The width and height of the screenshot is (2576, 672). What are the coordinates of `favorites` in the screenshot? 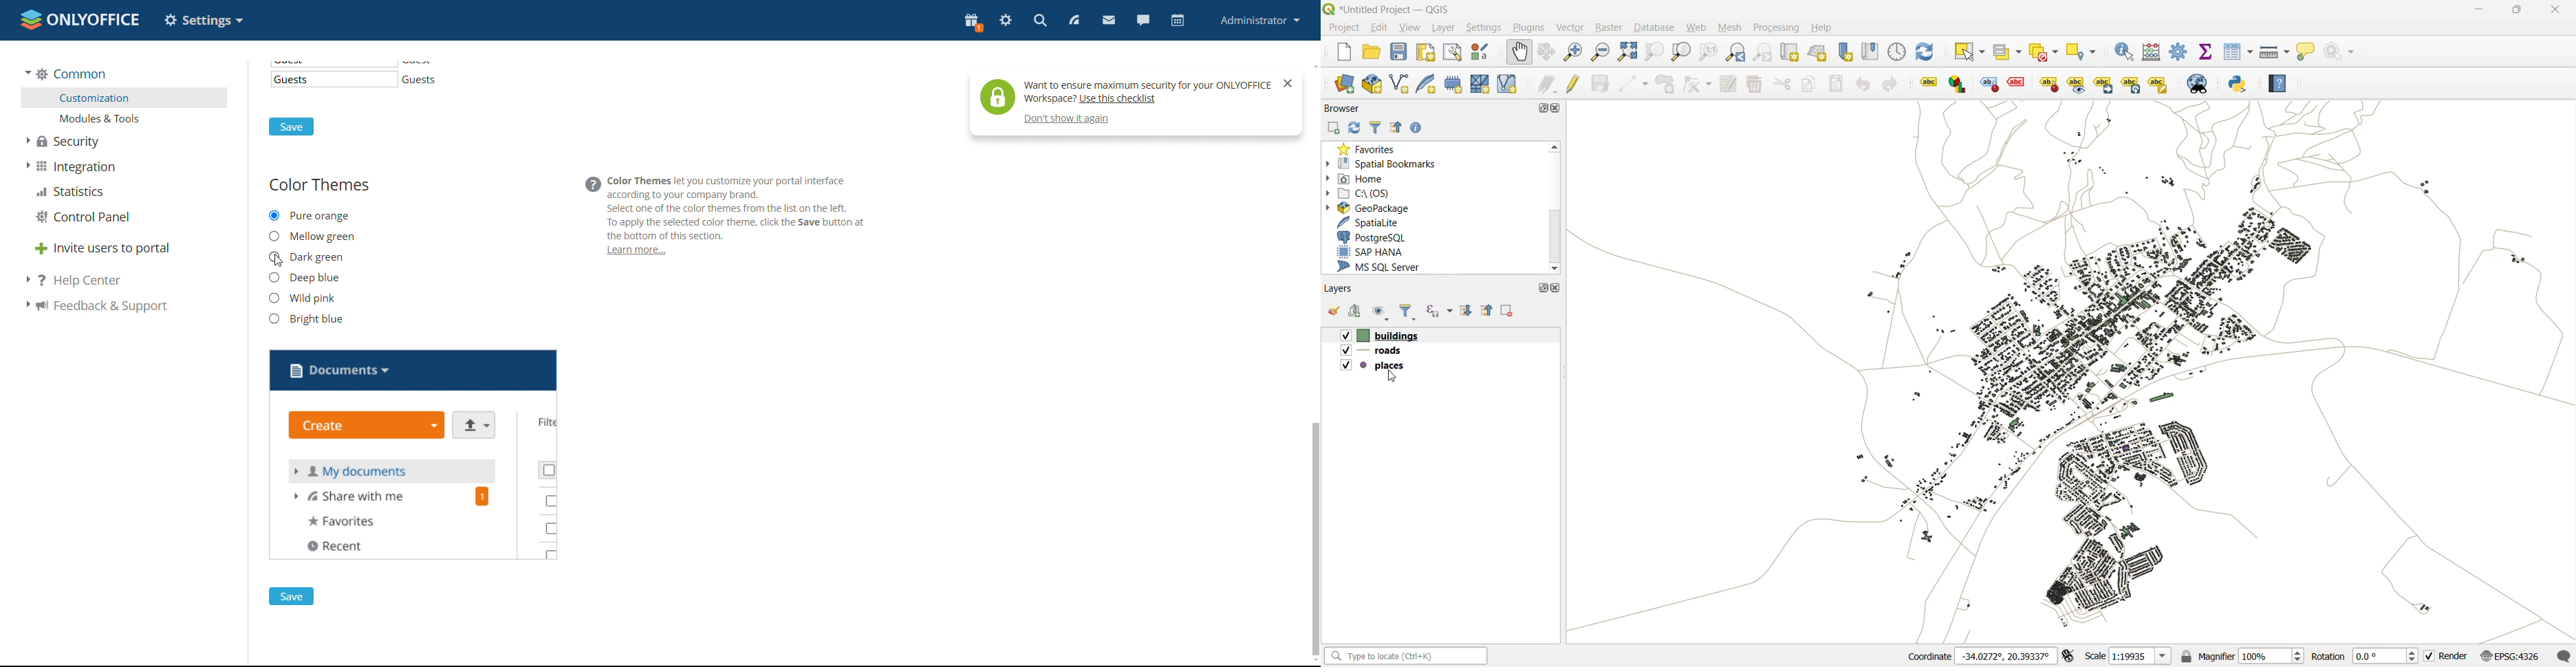 It's located at (1372, 148).